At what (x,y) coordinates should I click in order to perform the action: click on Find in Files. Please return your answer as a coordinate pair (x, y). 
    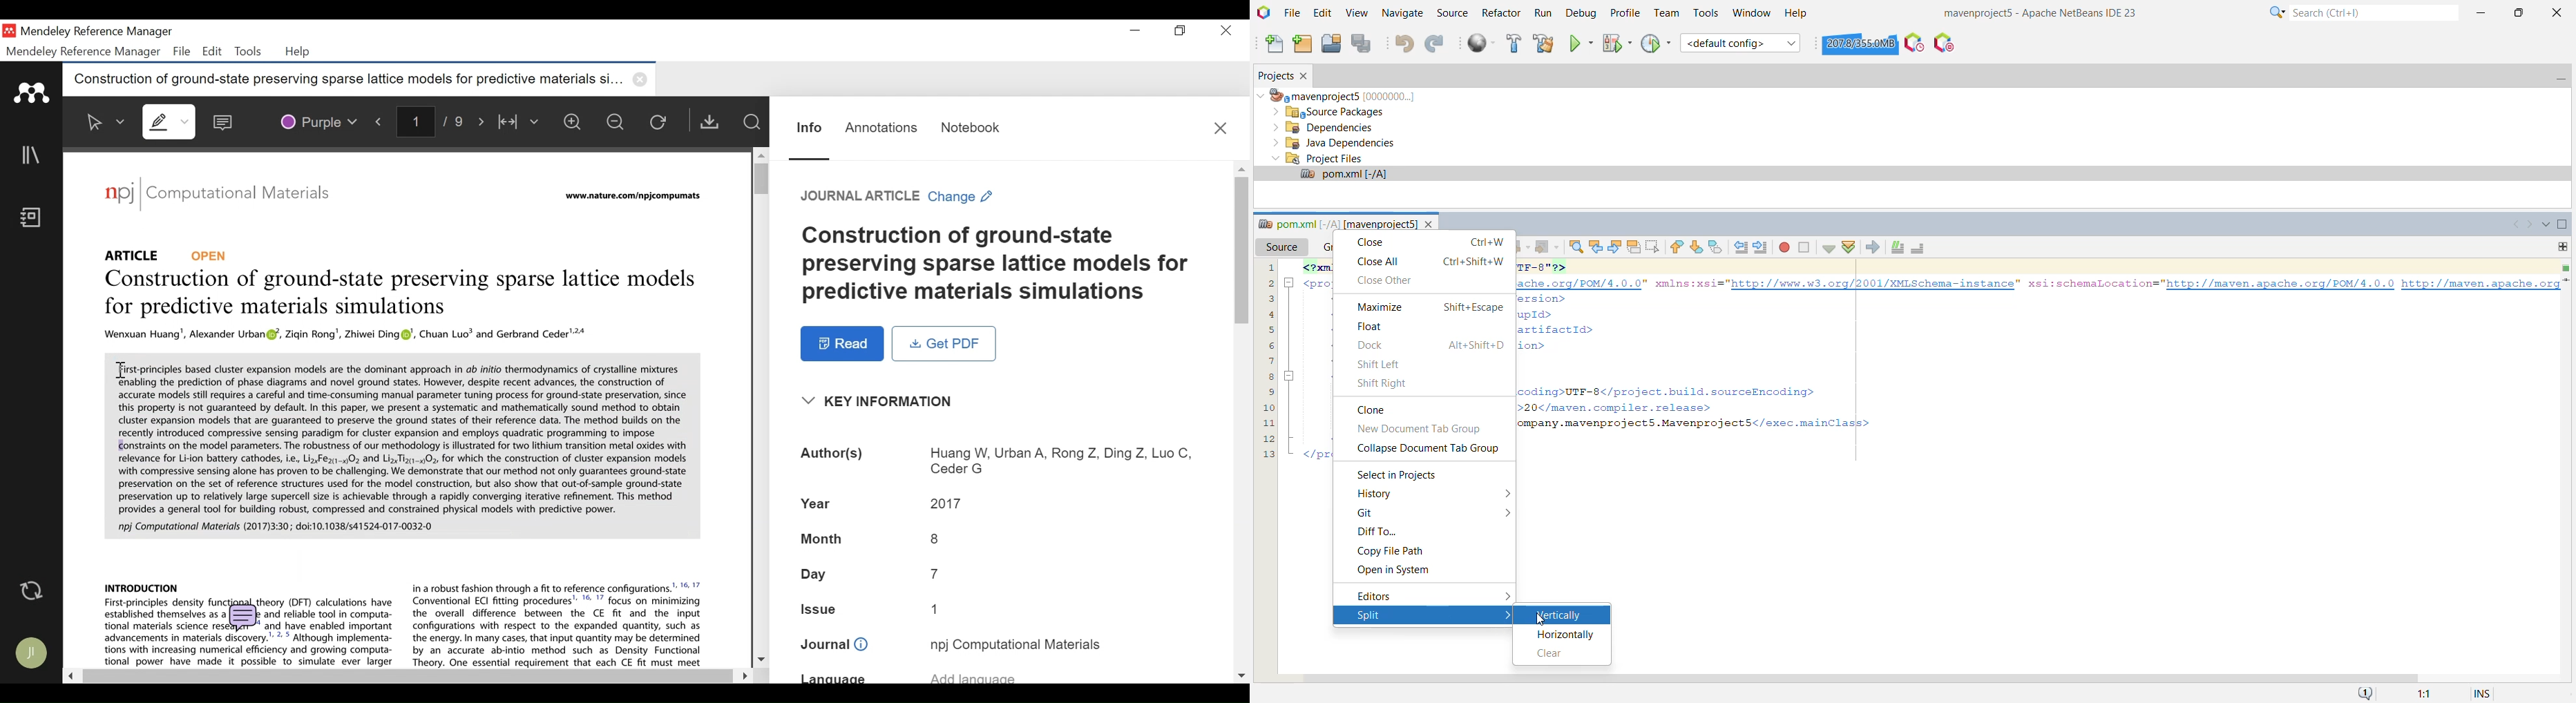
    Looking at the image, I should click on (751, 122).